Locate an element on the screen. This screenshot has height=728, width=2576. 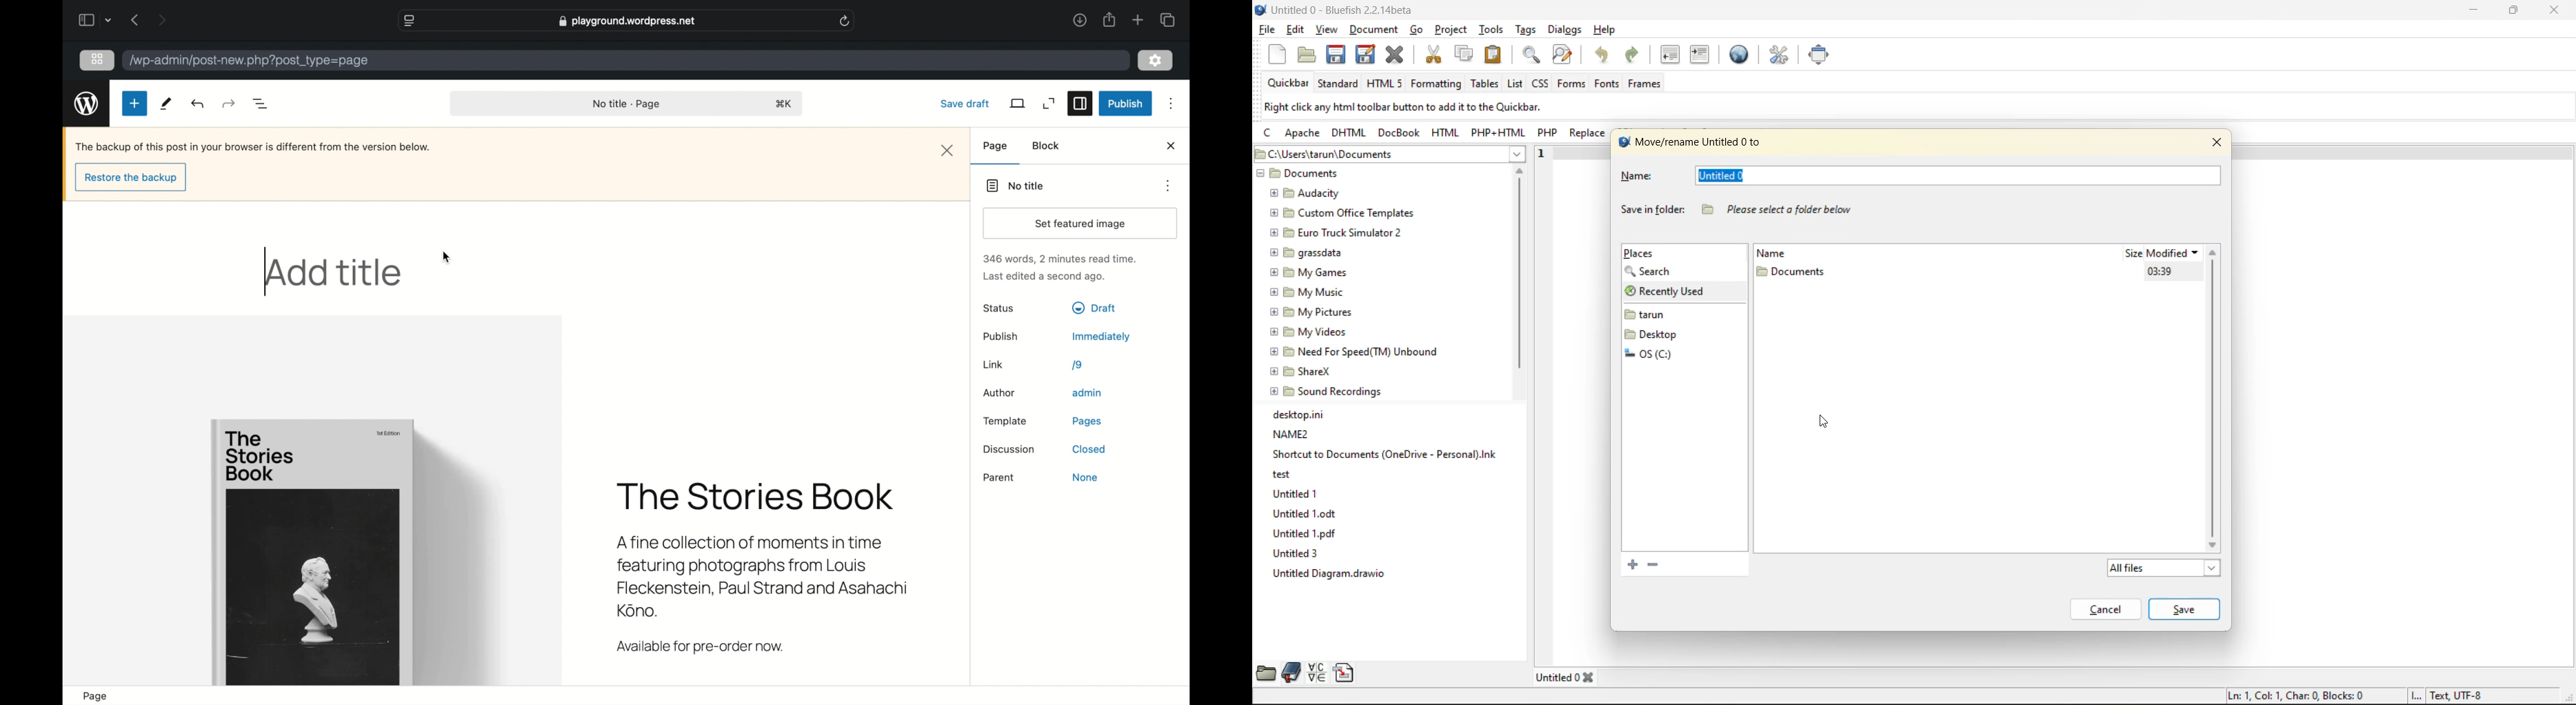
tab groupnpiccker is located at coordinates (108, 20).